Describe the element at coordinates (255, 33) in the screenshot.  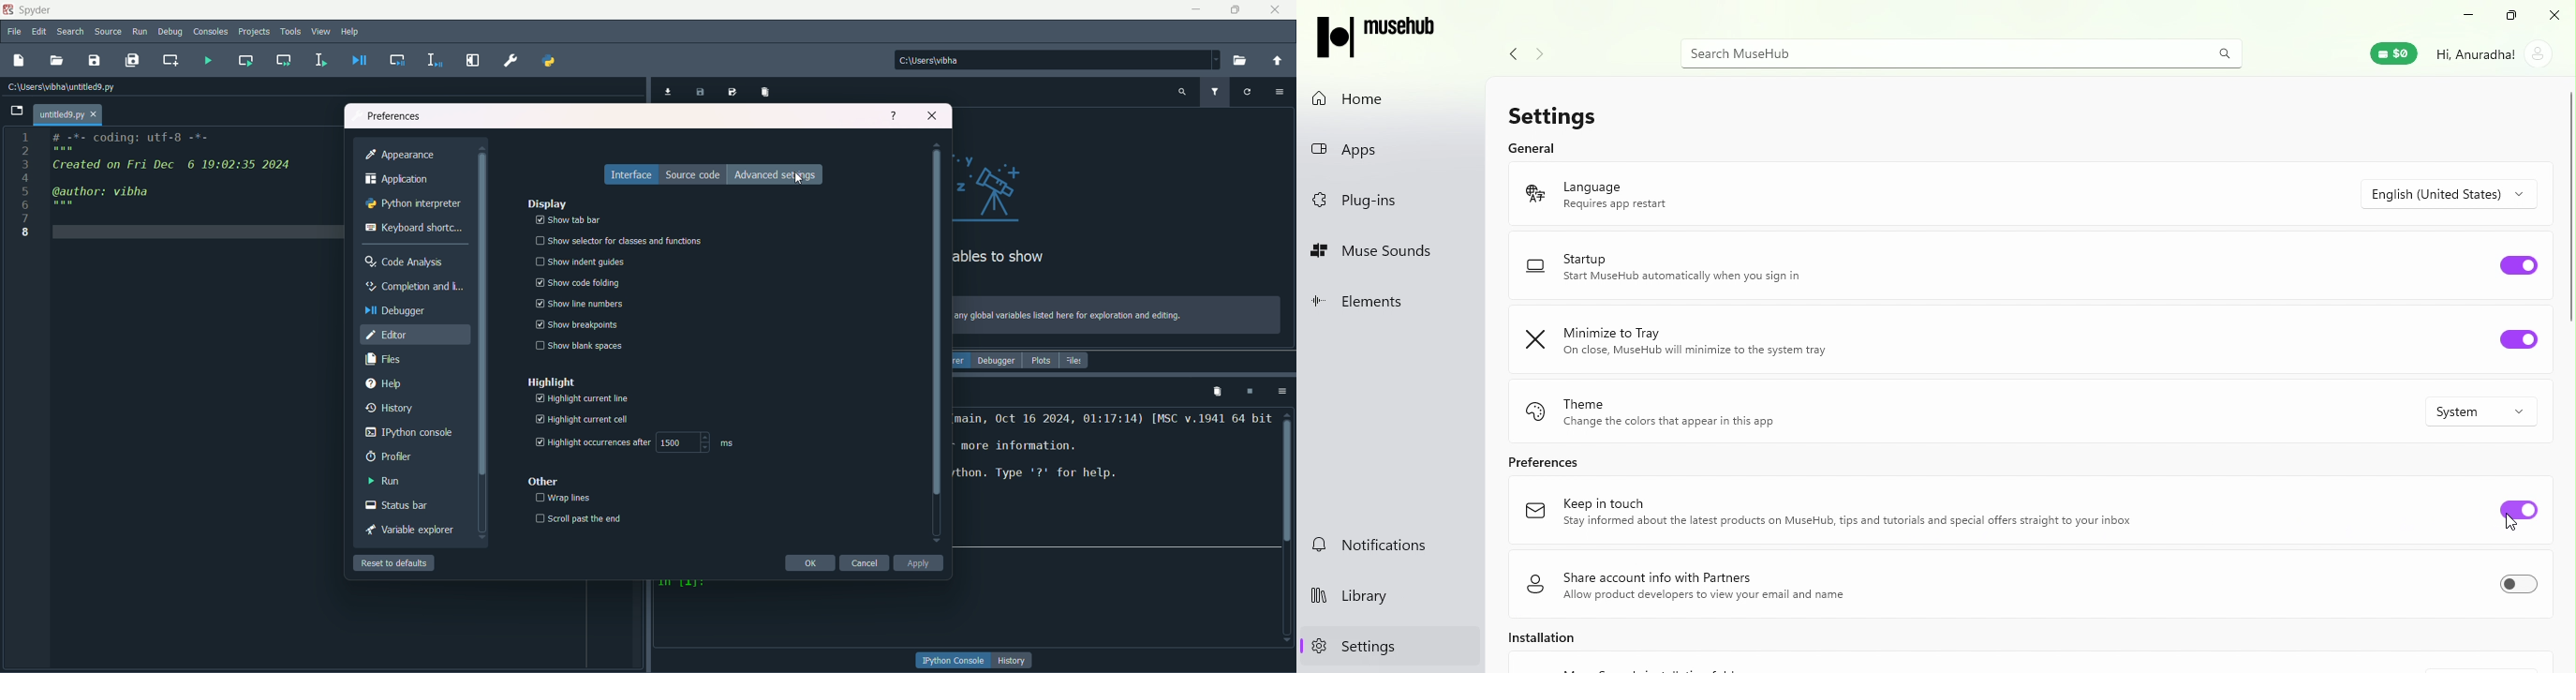
I see `` at that location.